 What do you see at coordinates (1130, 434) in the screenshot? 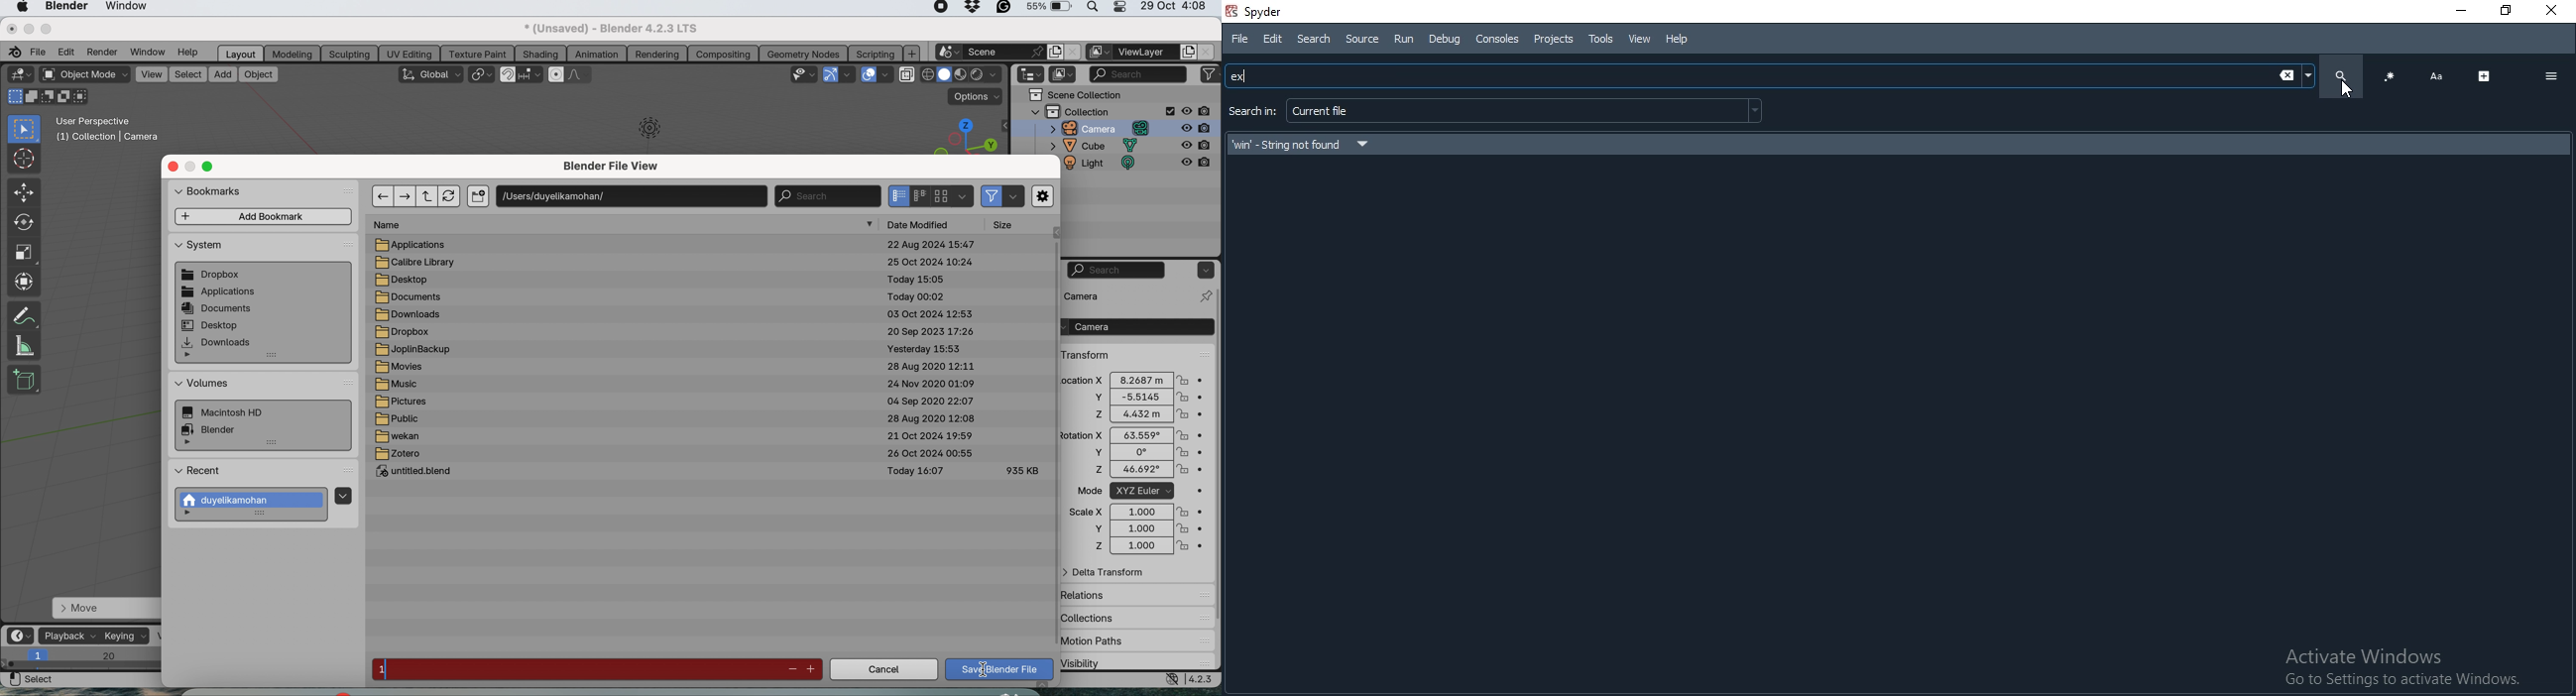
I see `rotation x 63.559` at bounding box center [1130, 434].